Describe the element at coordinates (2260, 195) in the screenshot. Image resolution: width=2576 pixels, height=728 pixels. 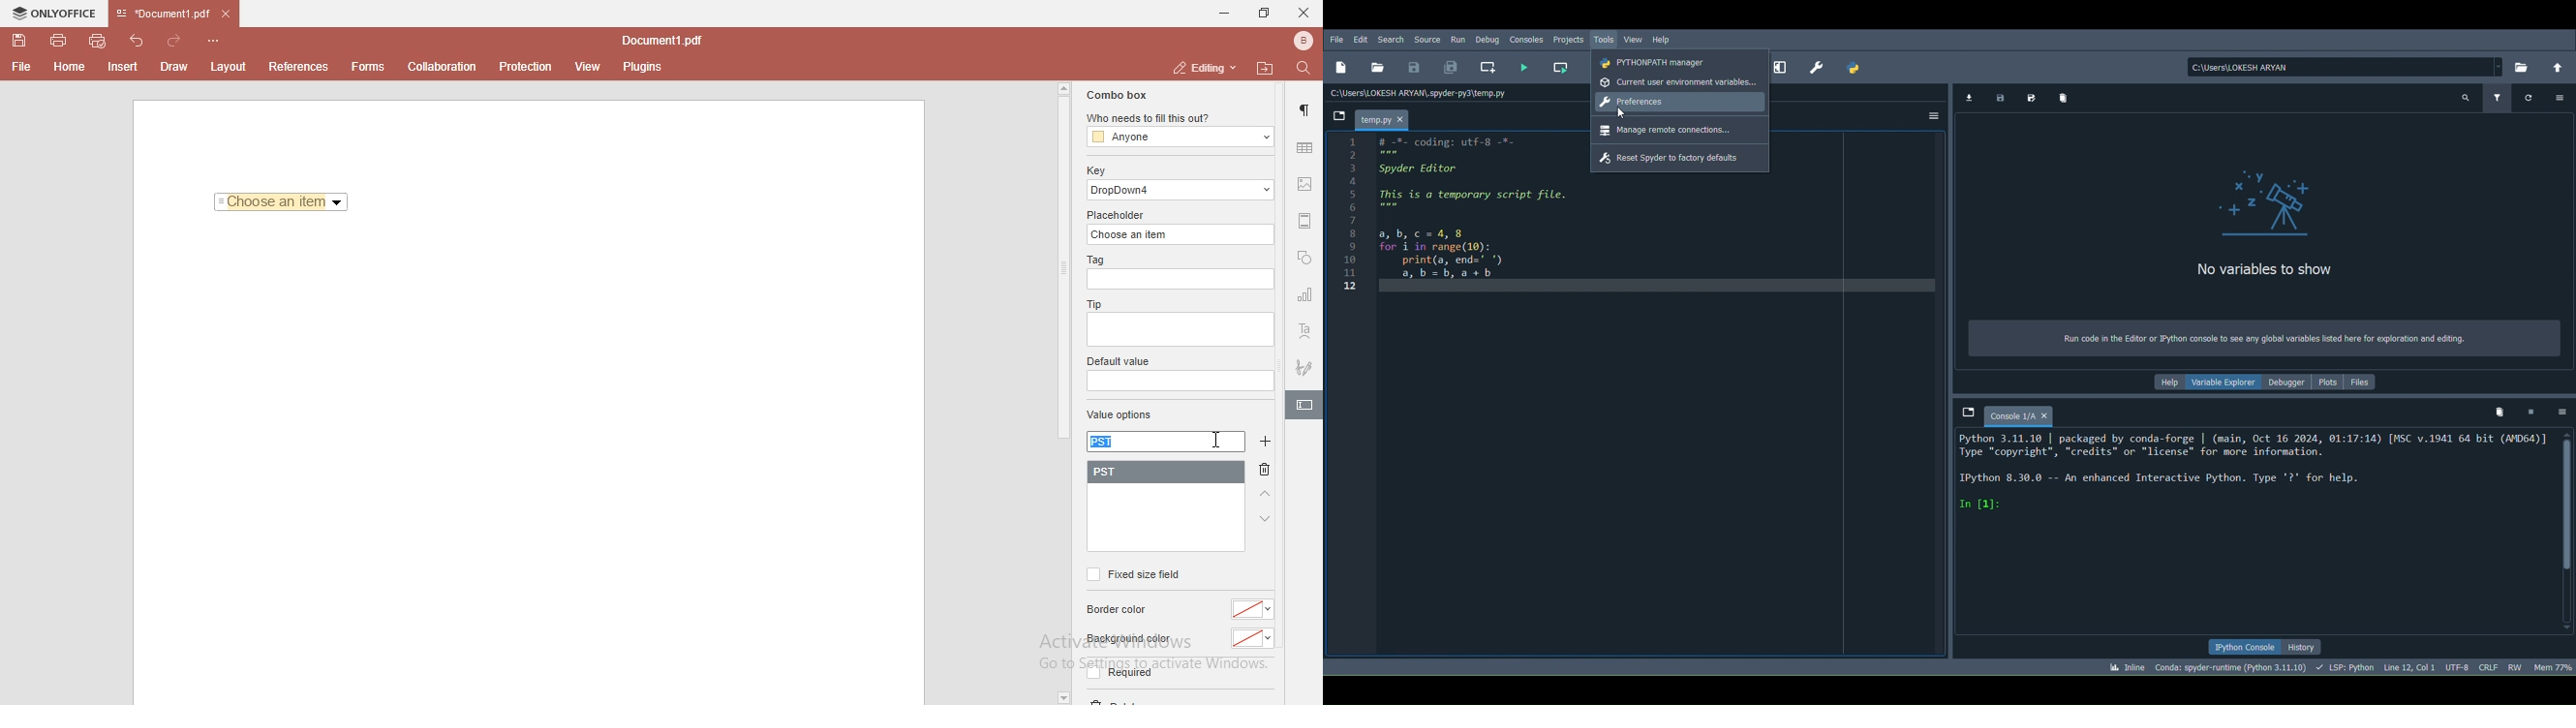
I see `Variables` at that location.